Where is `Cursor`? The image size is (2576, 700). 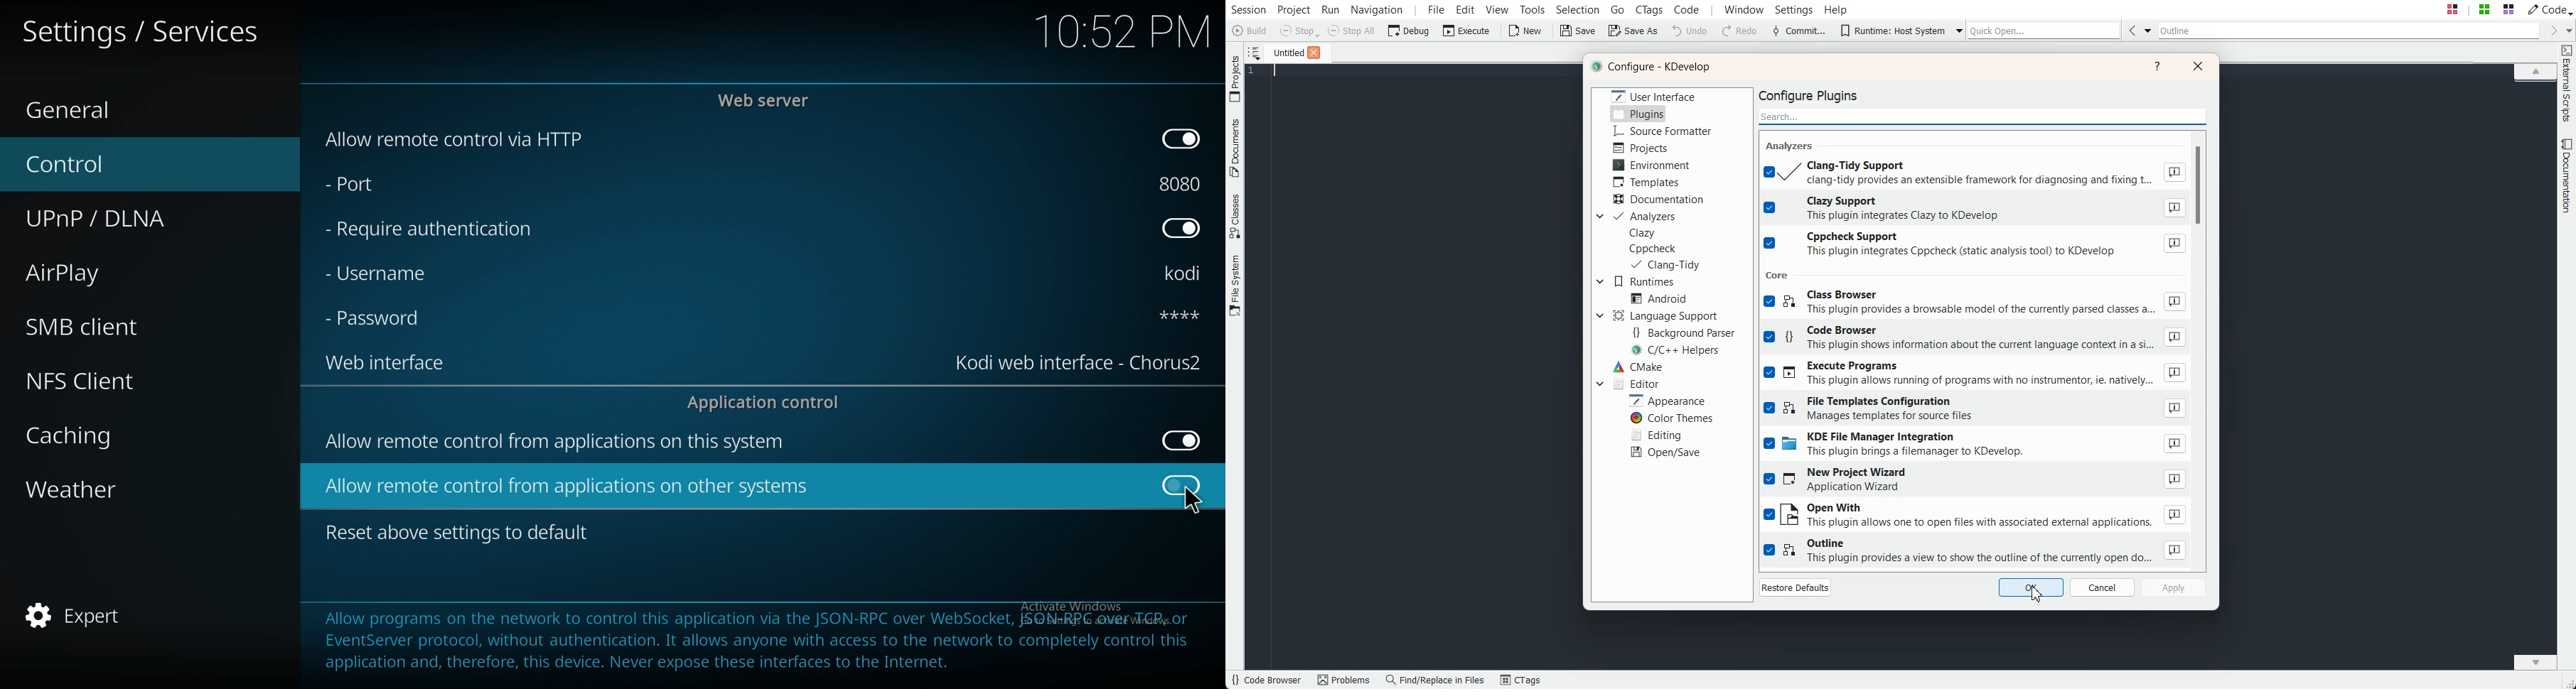
Cursor is located at coordinates (2036, 595).